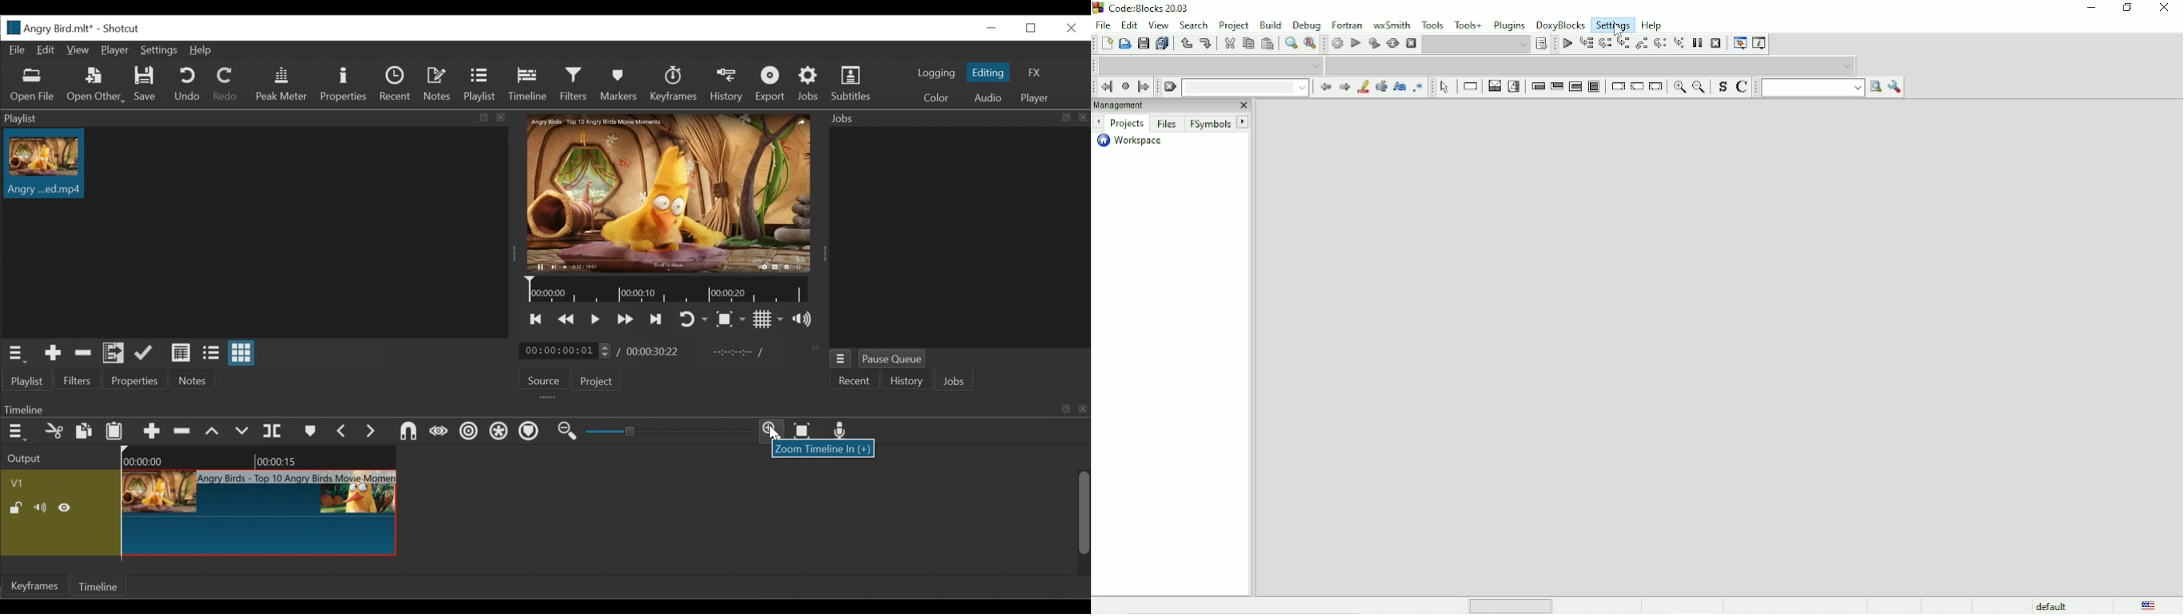 This screenshot has height=616, width=2184. What do you see at coordinates (261, 512) in the screenshot?
I see `Clip at timeline` at bounding box center [261, 512].